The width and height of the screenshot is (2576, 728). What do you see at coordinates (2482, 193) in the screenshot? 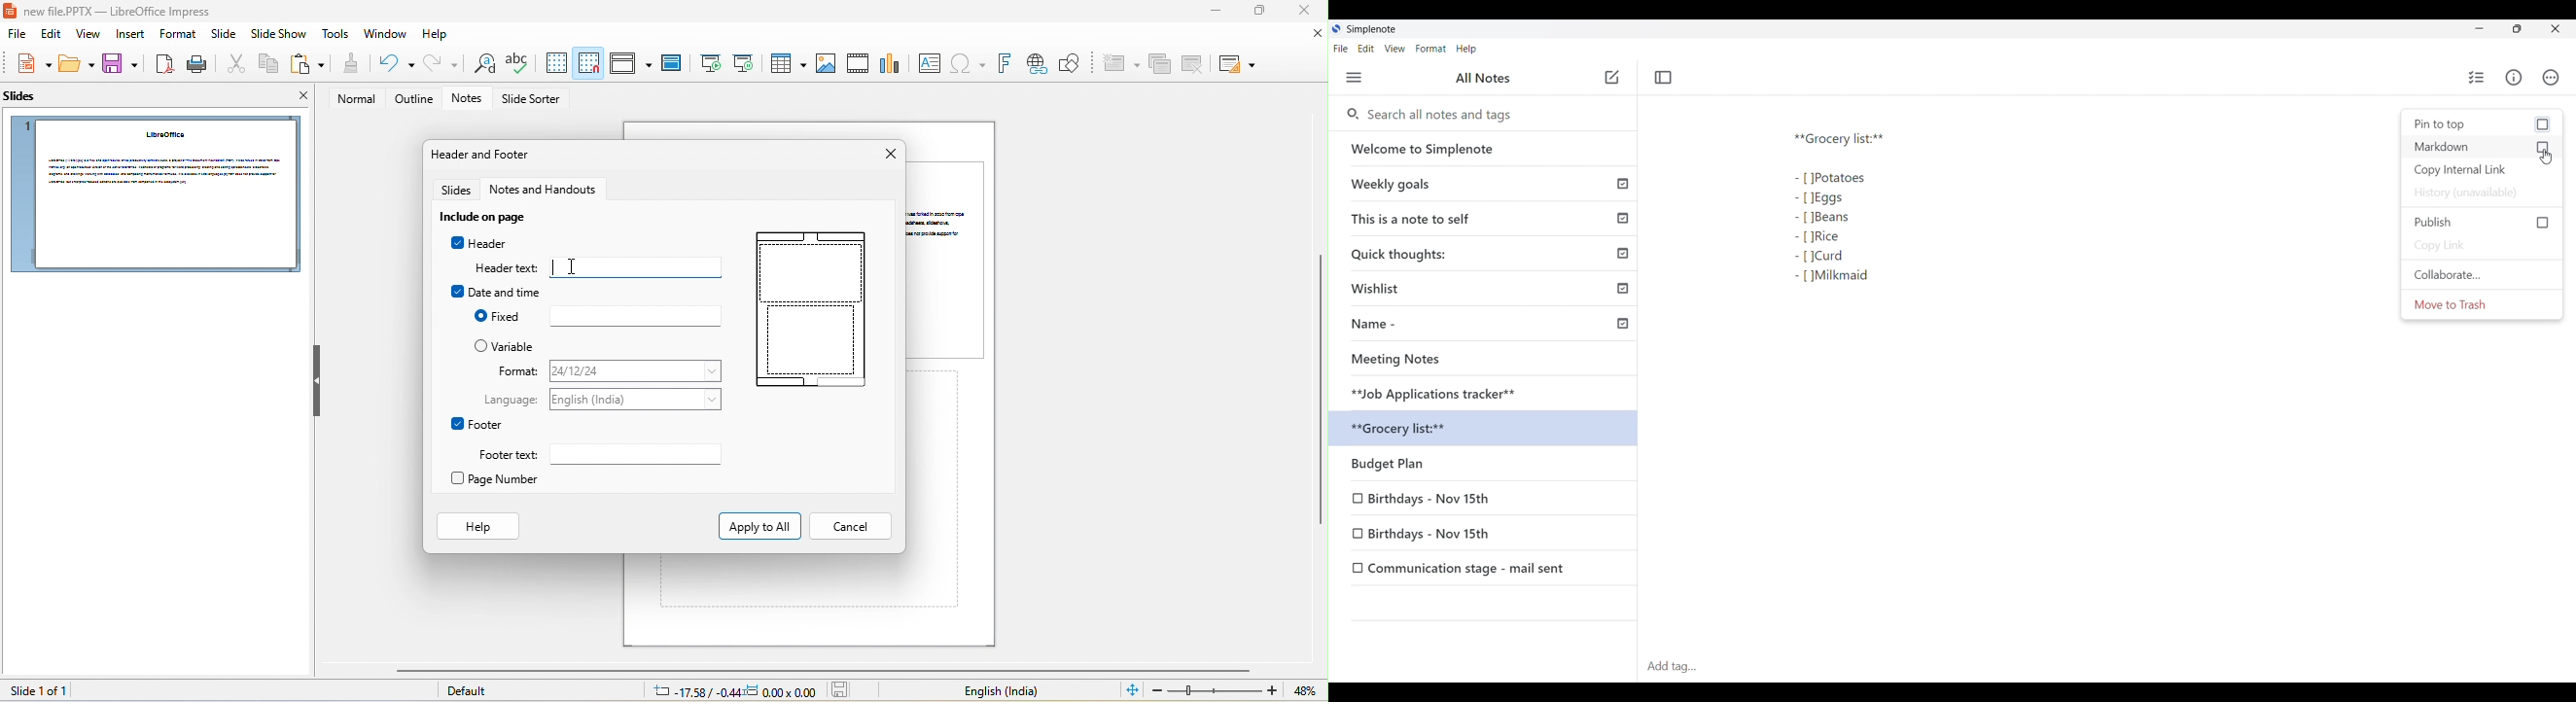
I see `History (unavailable)` at bounding box center [2482, 193].